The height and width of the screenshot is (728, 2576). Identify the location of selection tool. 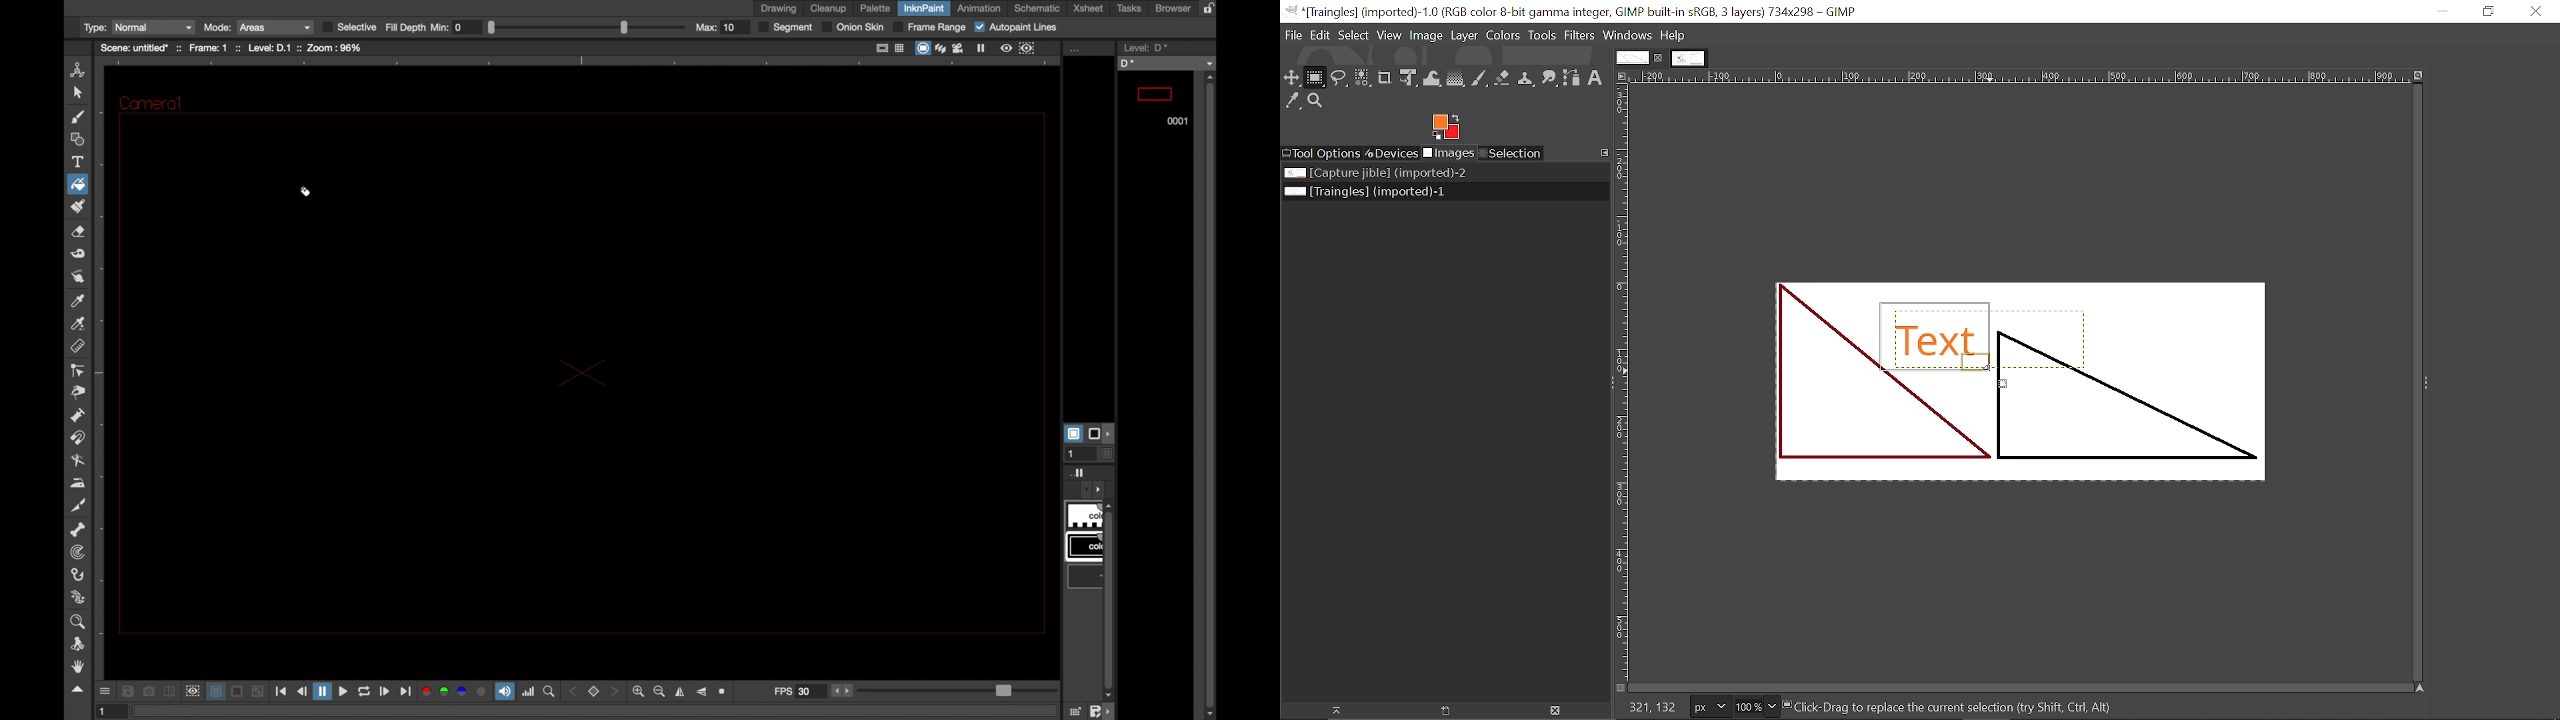
(76, 93).